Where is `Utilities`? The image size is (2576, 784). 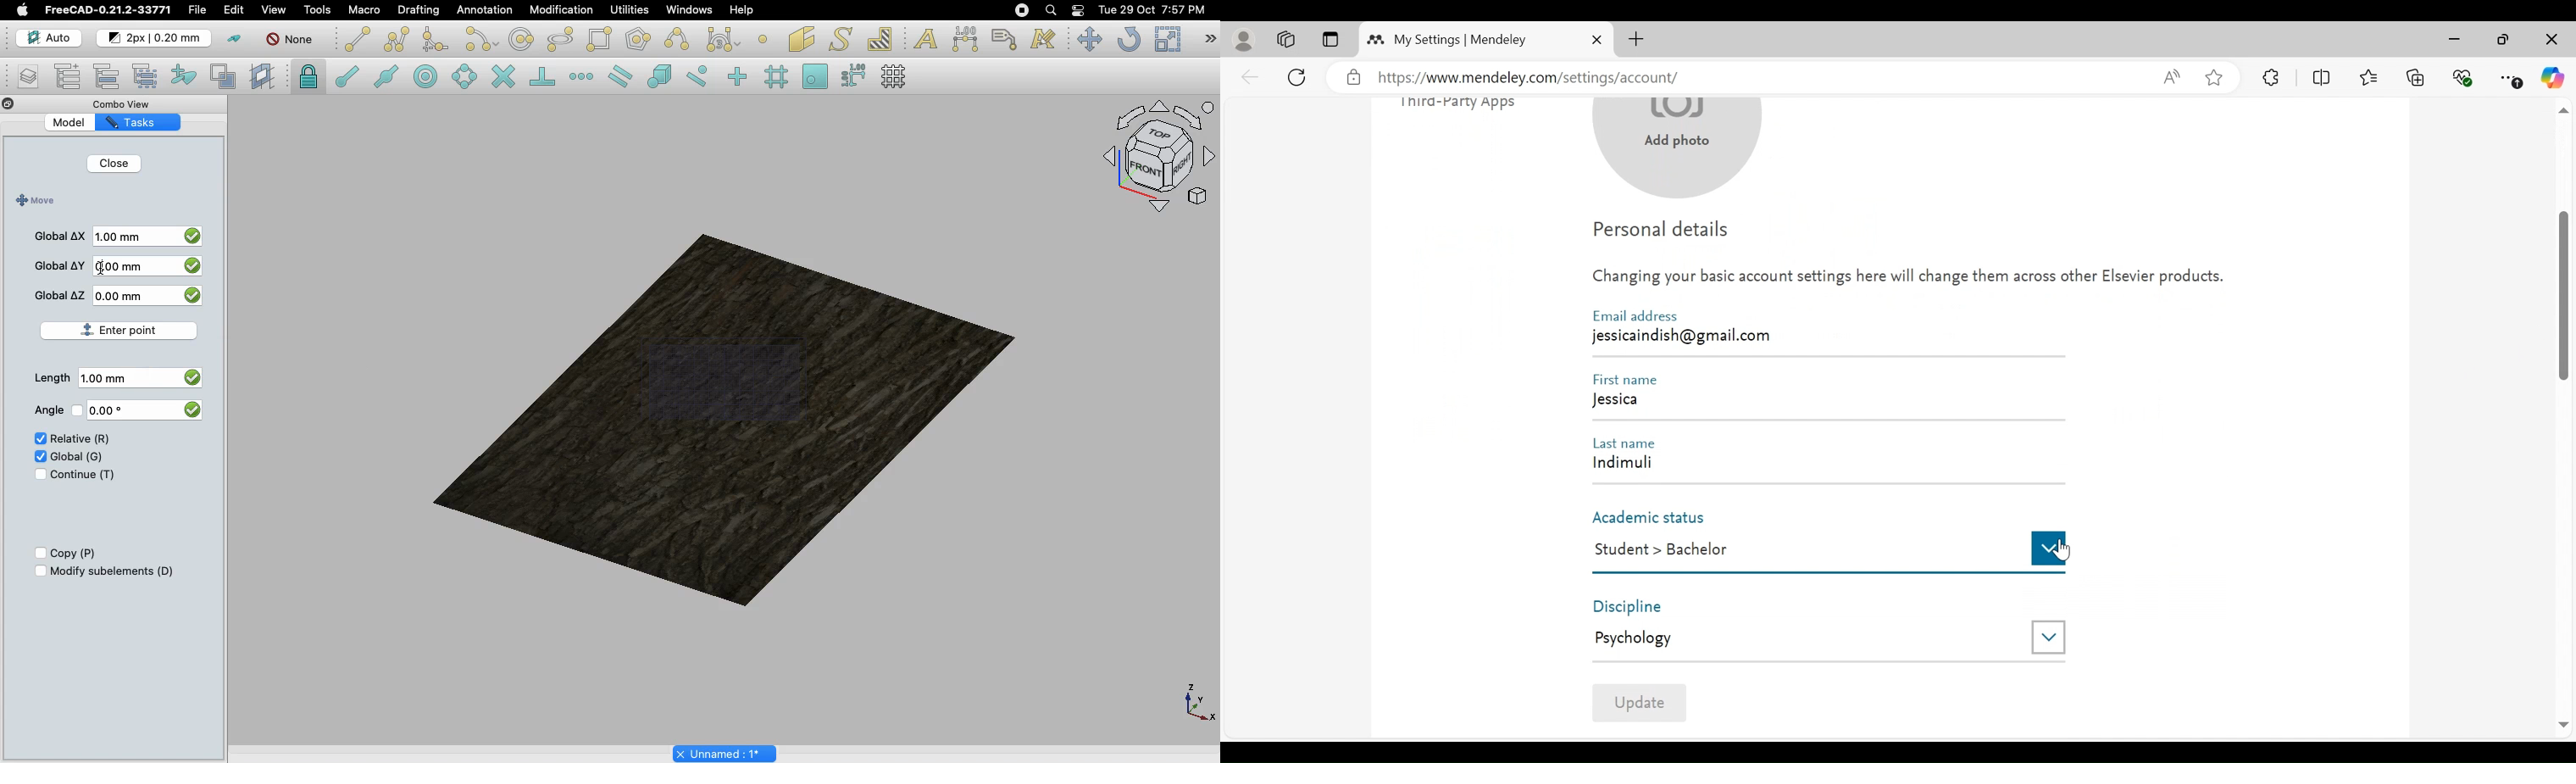 Utilities is located at coordinates (630, 10).